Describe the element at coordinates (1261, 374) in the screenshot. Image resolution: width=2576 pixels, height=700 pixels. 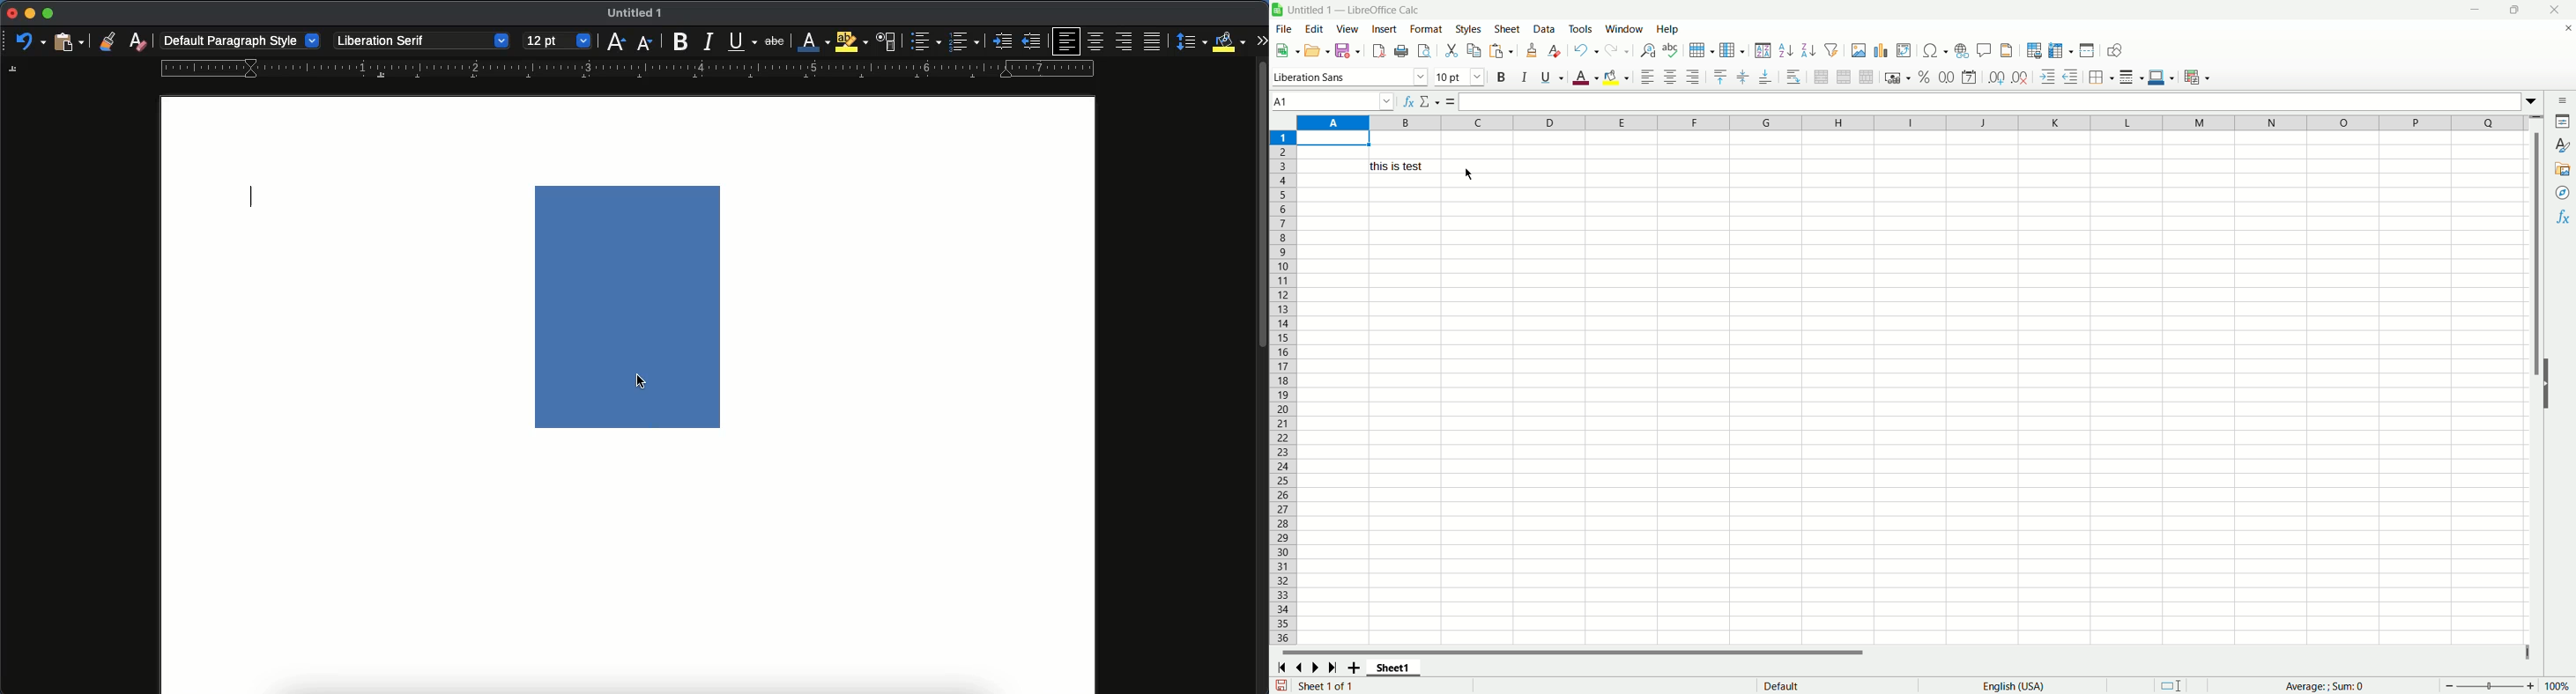
I see `scroll` at that location.